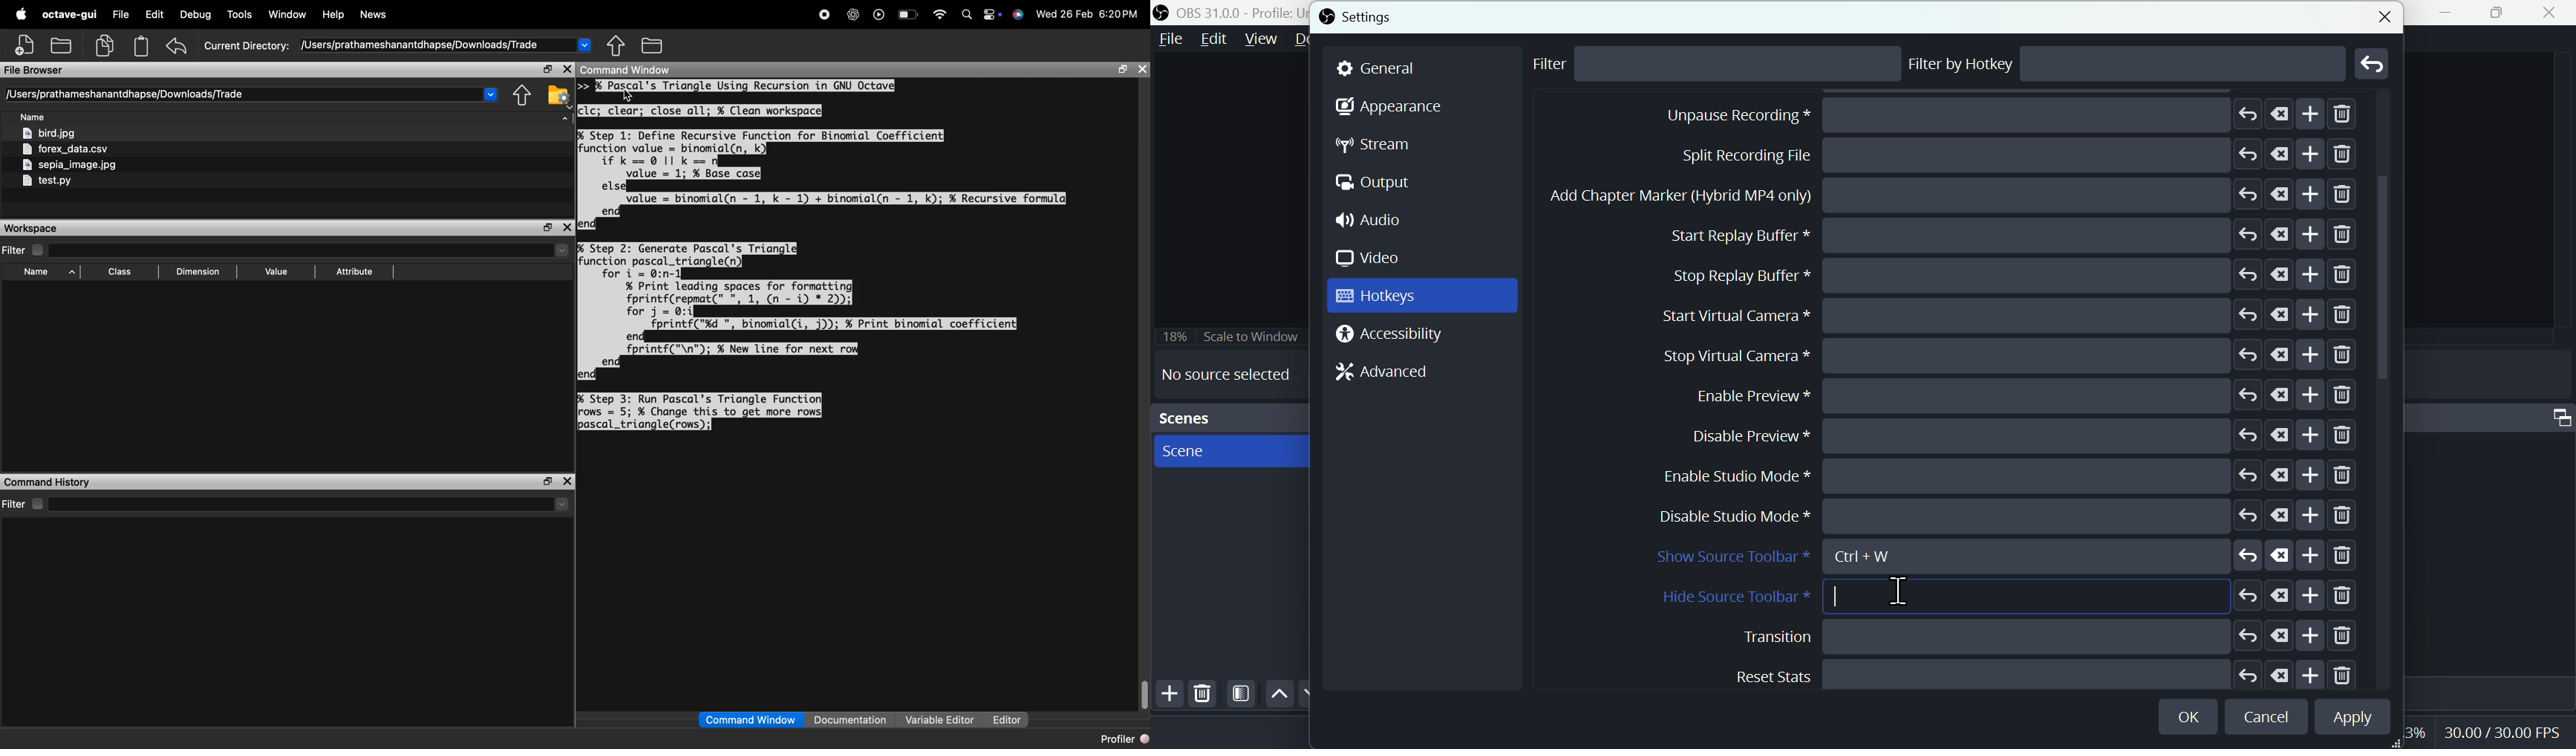  Describe the element at coordinates (1144, 70) in the screenshot. I see `close` at that location.